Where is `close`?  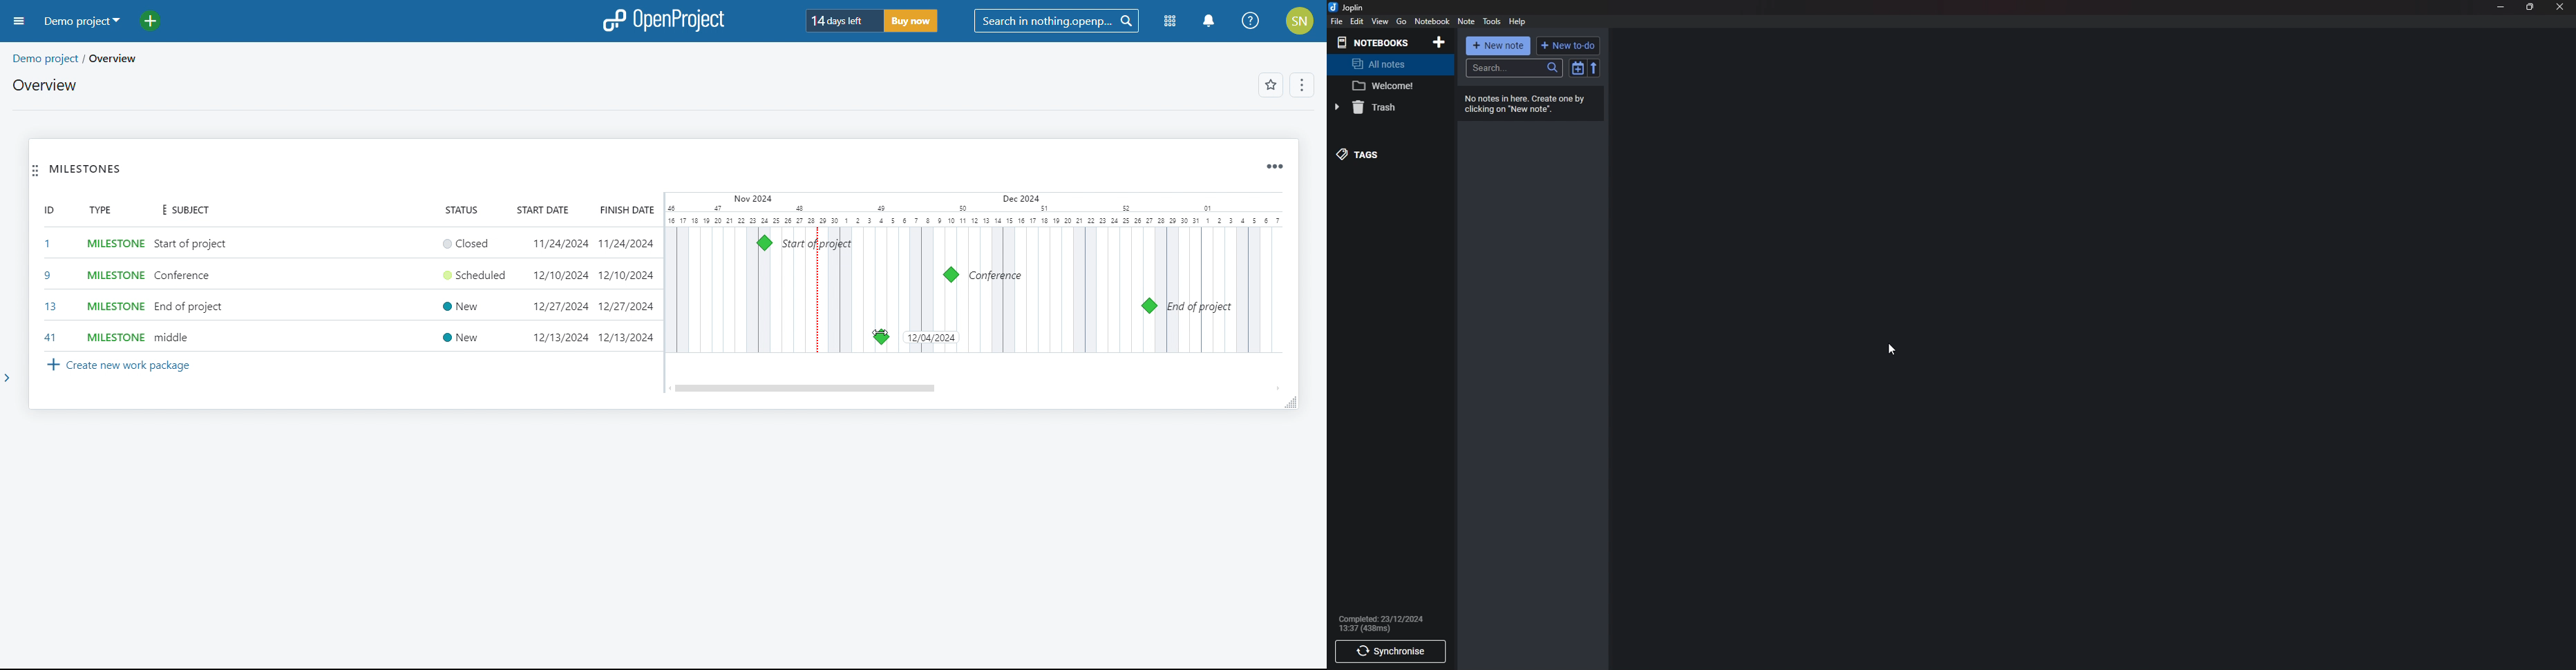
close is located at coordinates (2559, 7).